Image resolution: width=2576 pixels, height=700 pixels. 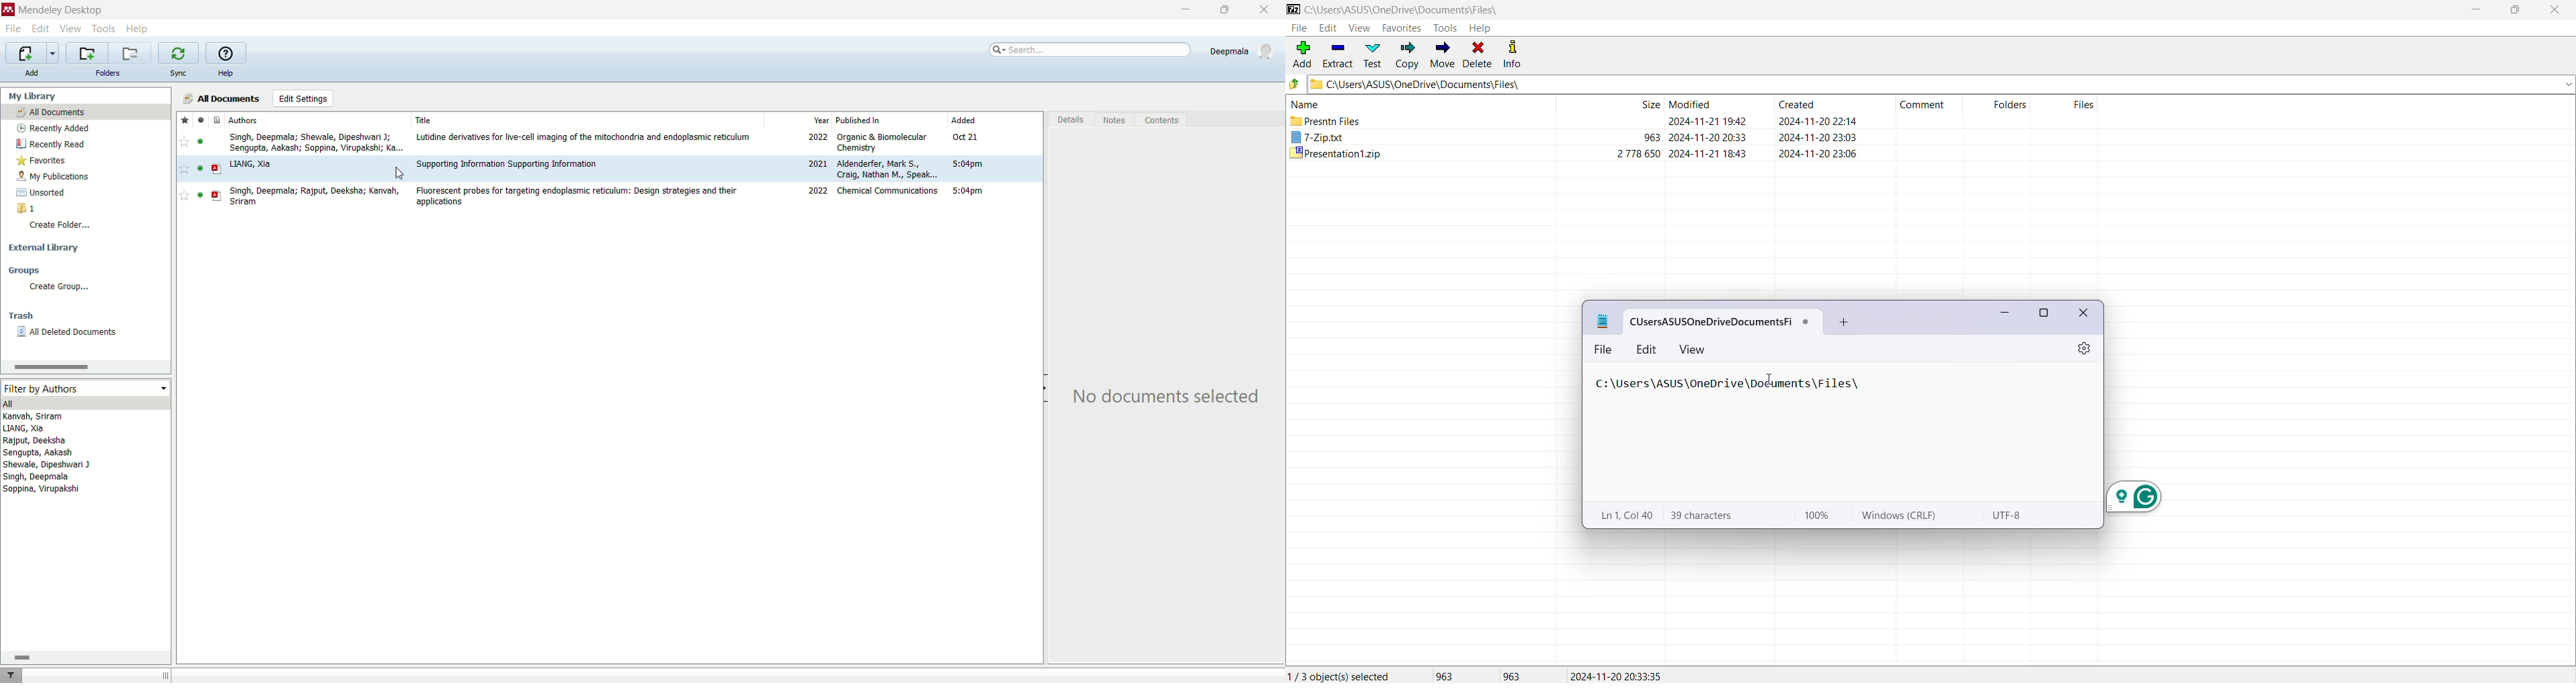 I want to click on published in, so click(x=860, y=120).